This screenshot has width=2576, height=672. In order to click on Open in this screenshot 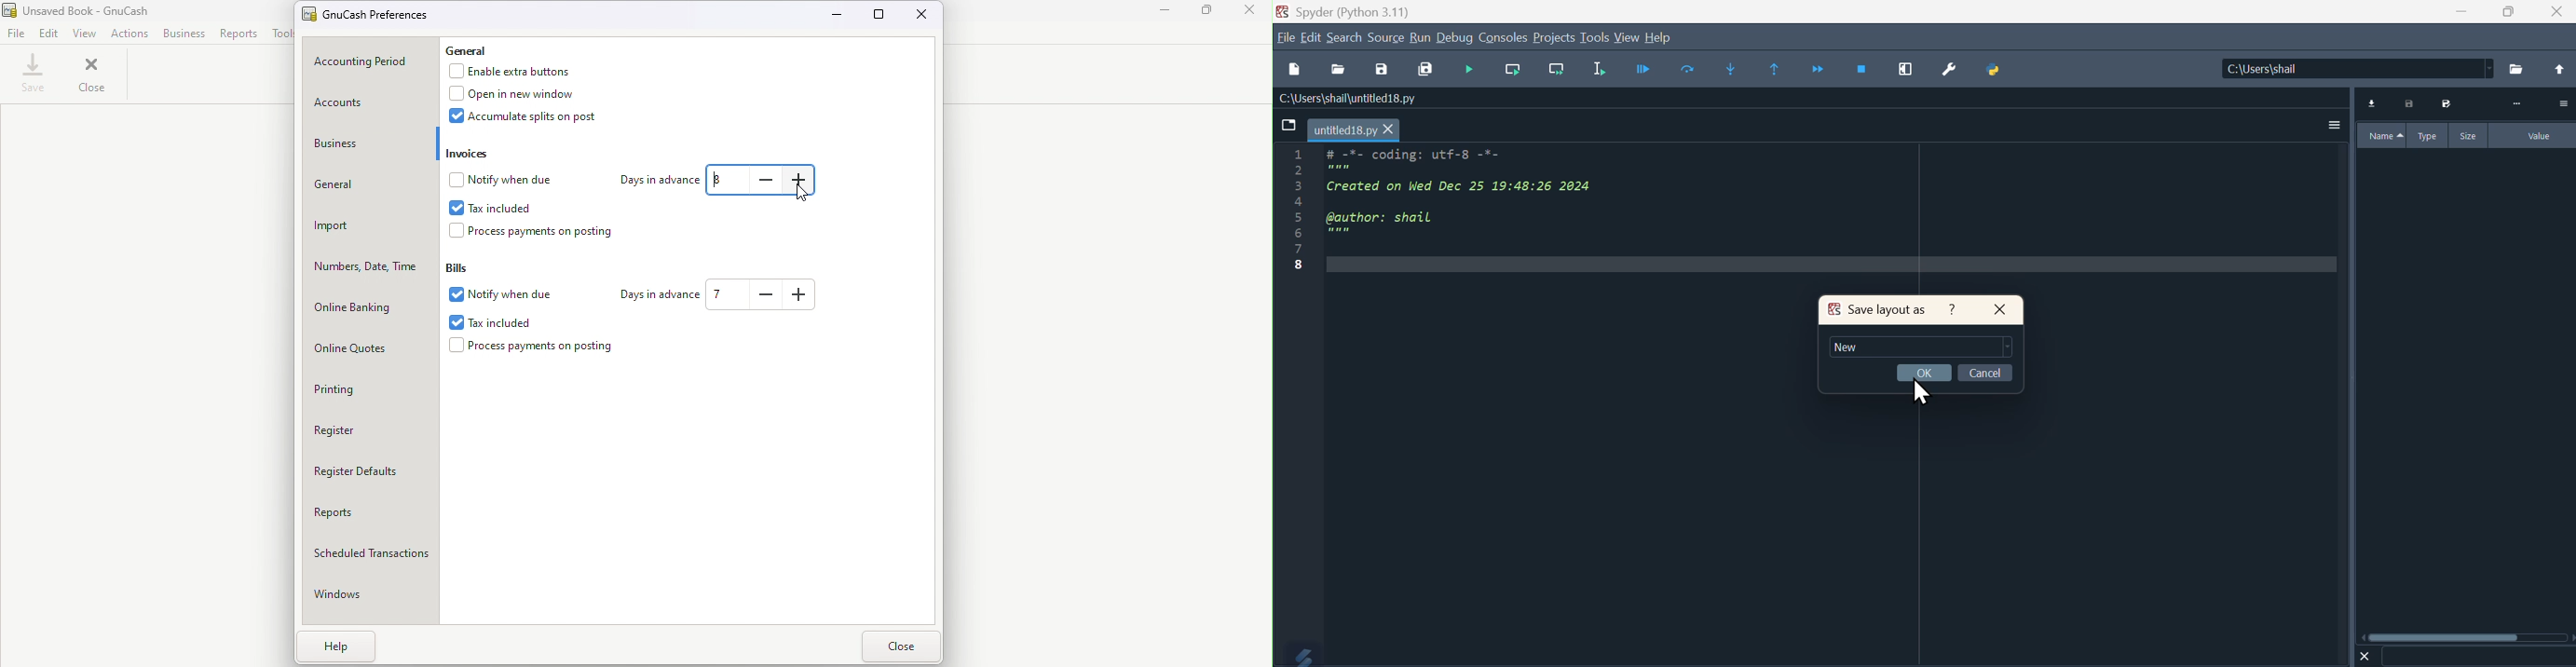, I will do `click(1340, 71)`.